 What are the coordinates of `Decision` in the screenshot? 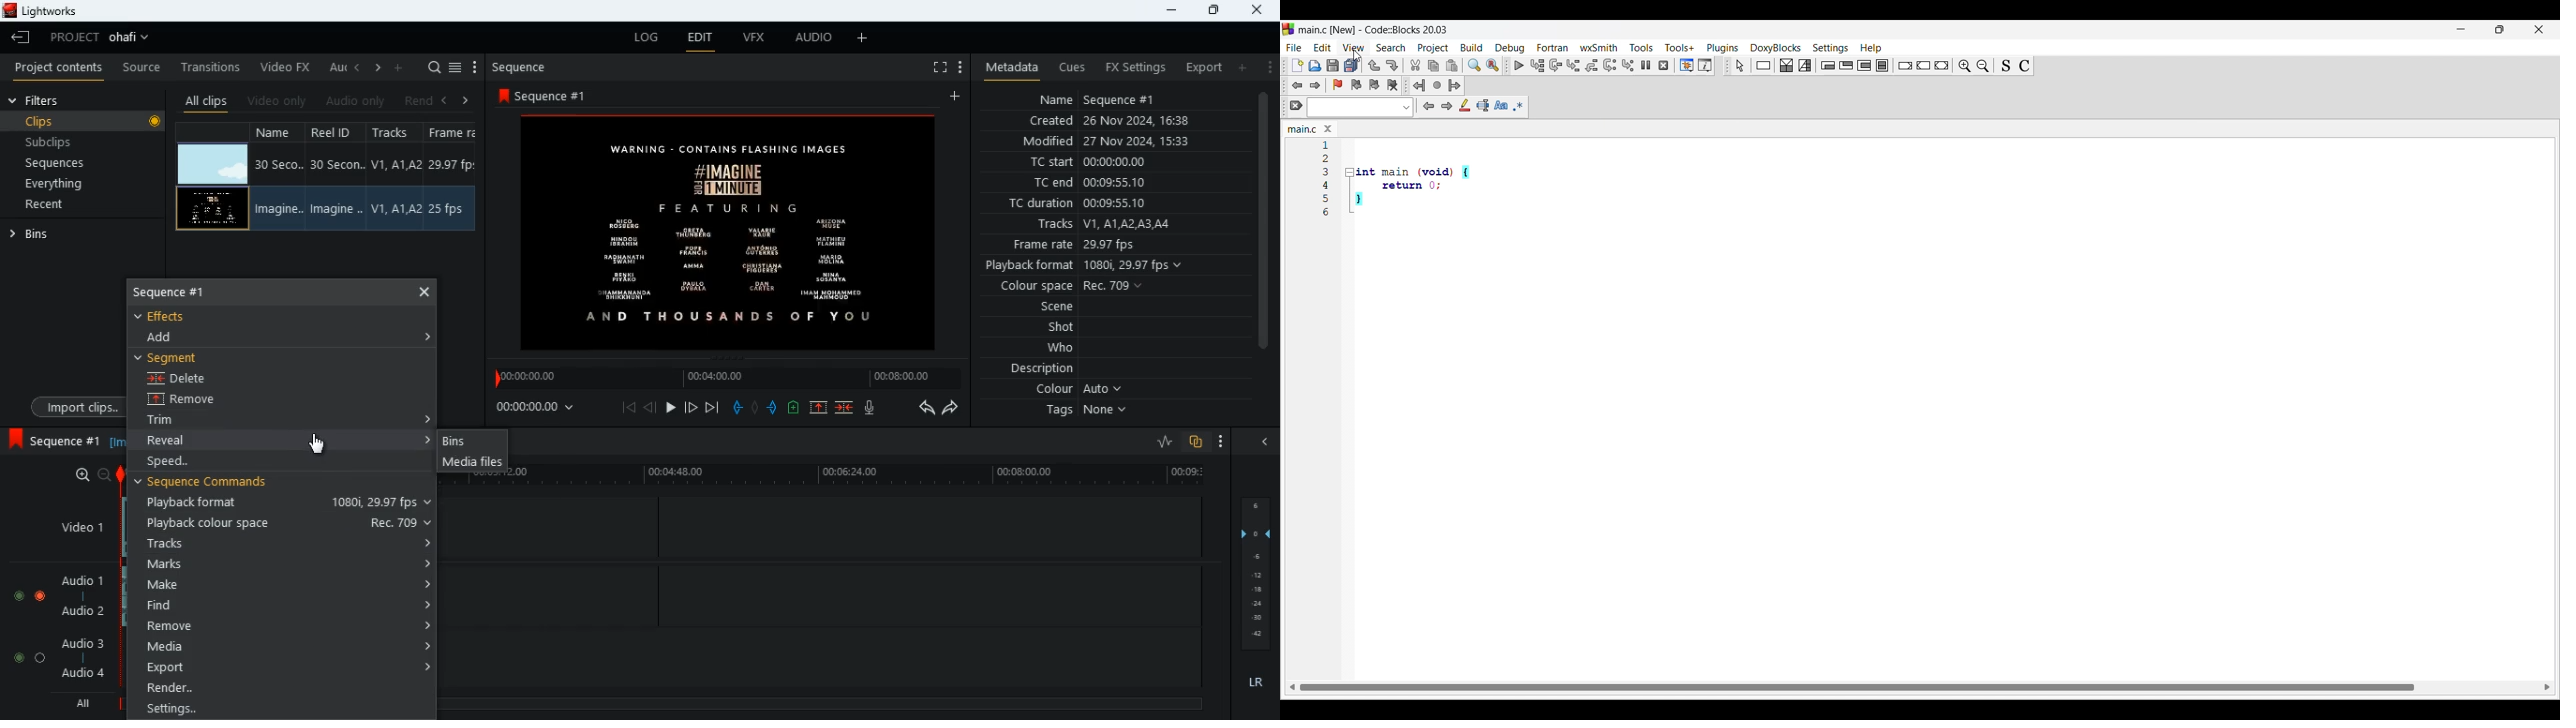 It's located at (1787, 65).